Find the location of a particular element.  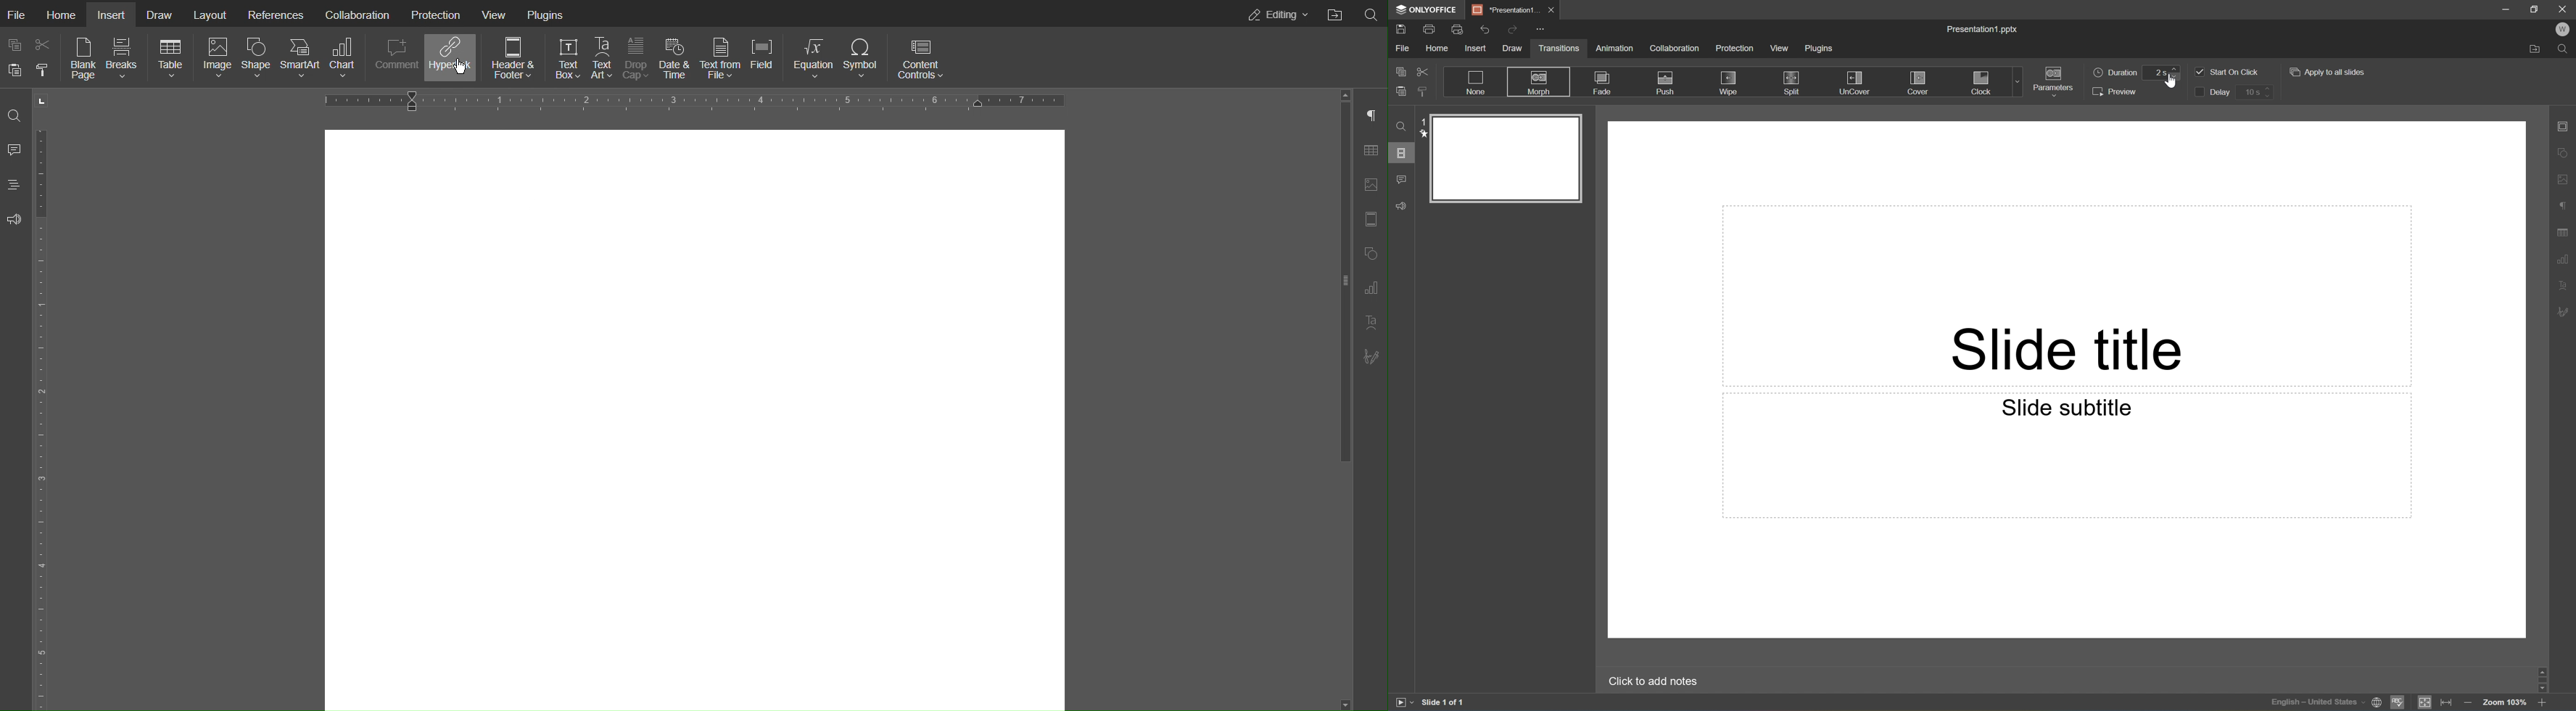

Uncover is located at coordinates (1856, 82).